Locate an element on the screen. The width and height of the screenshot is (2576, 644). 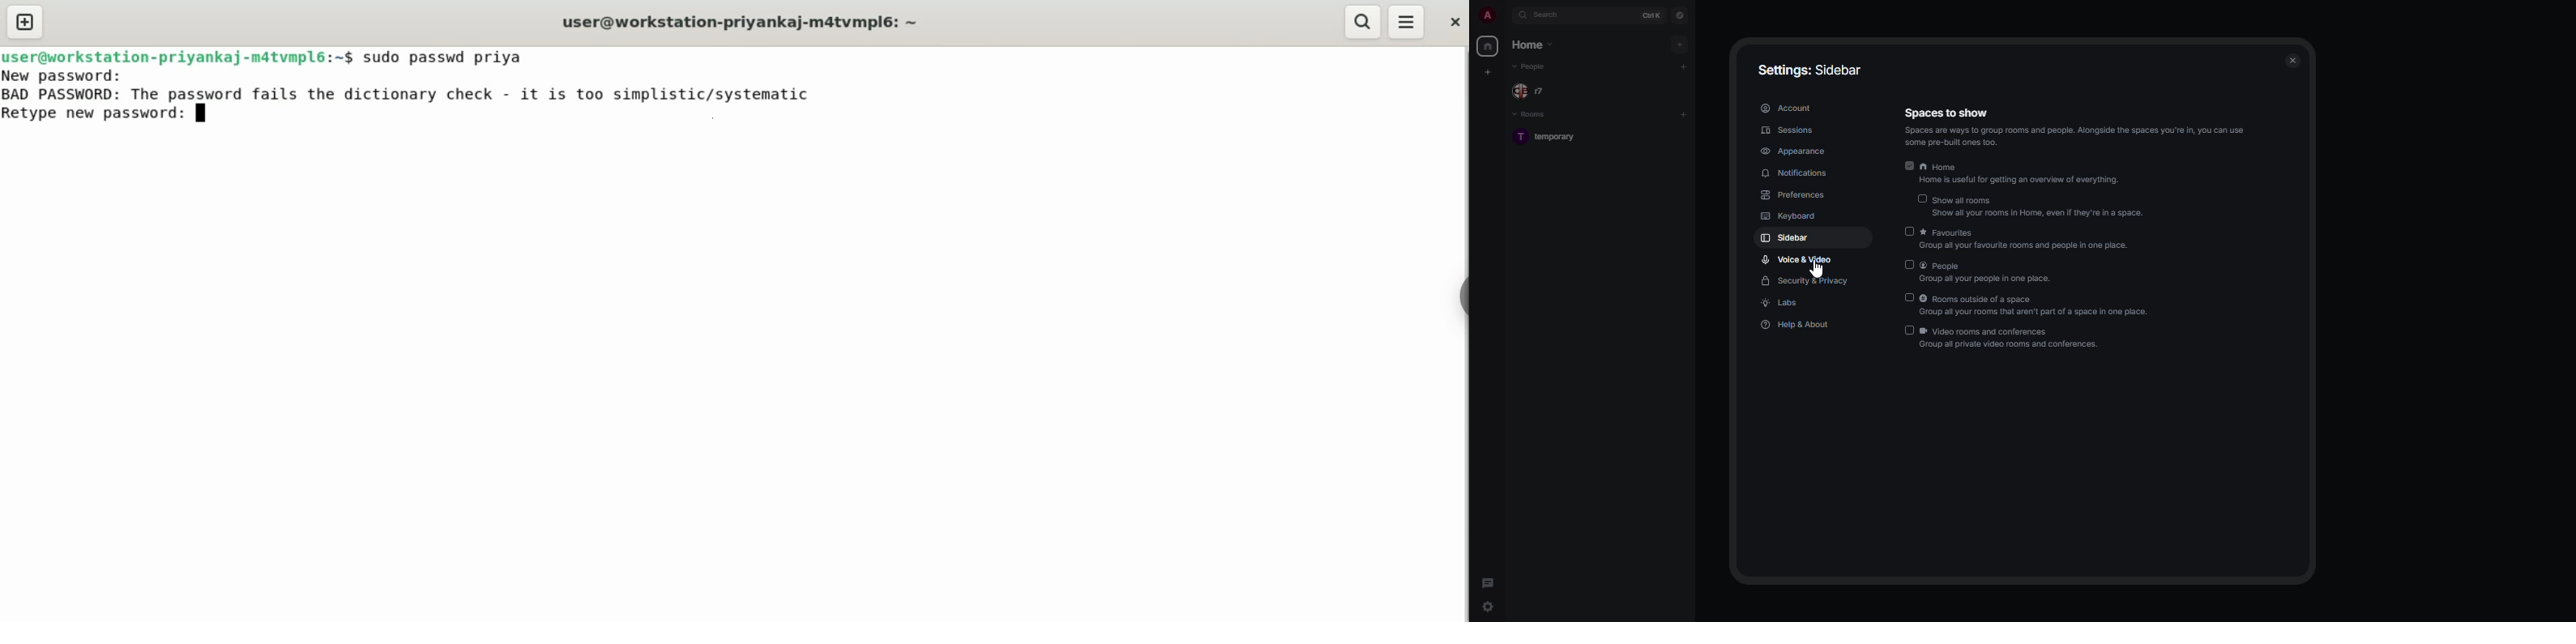
menu is located at coordinates (1408, 22).